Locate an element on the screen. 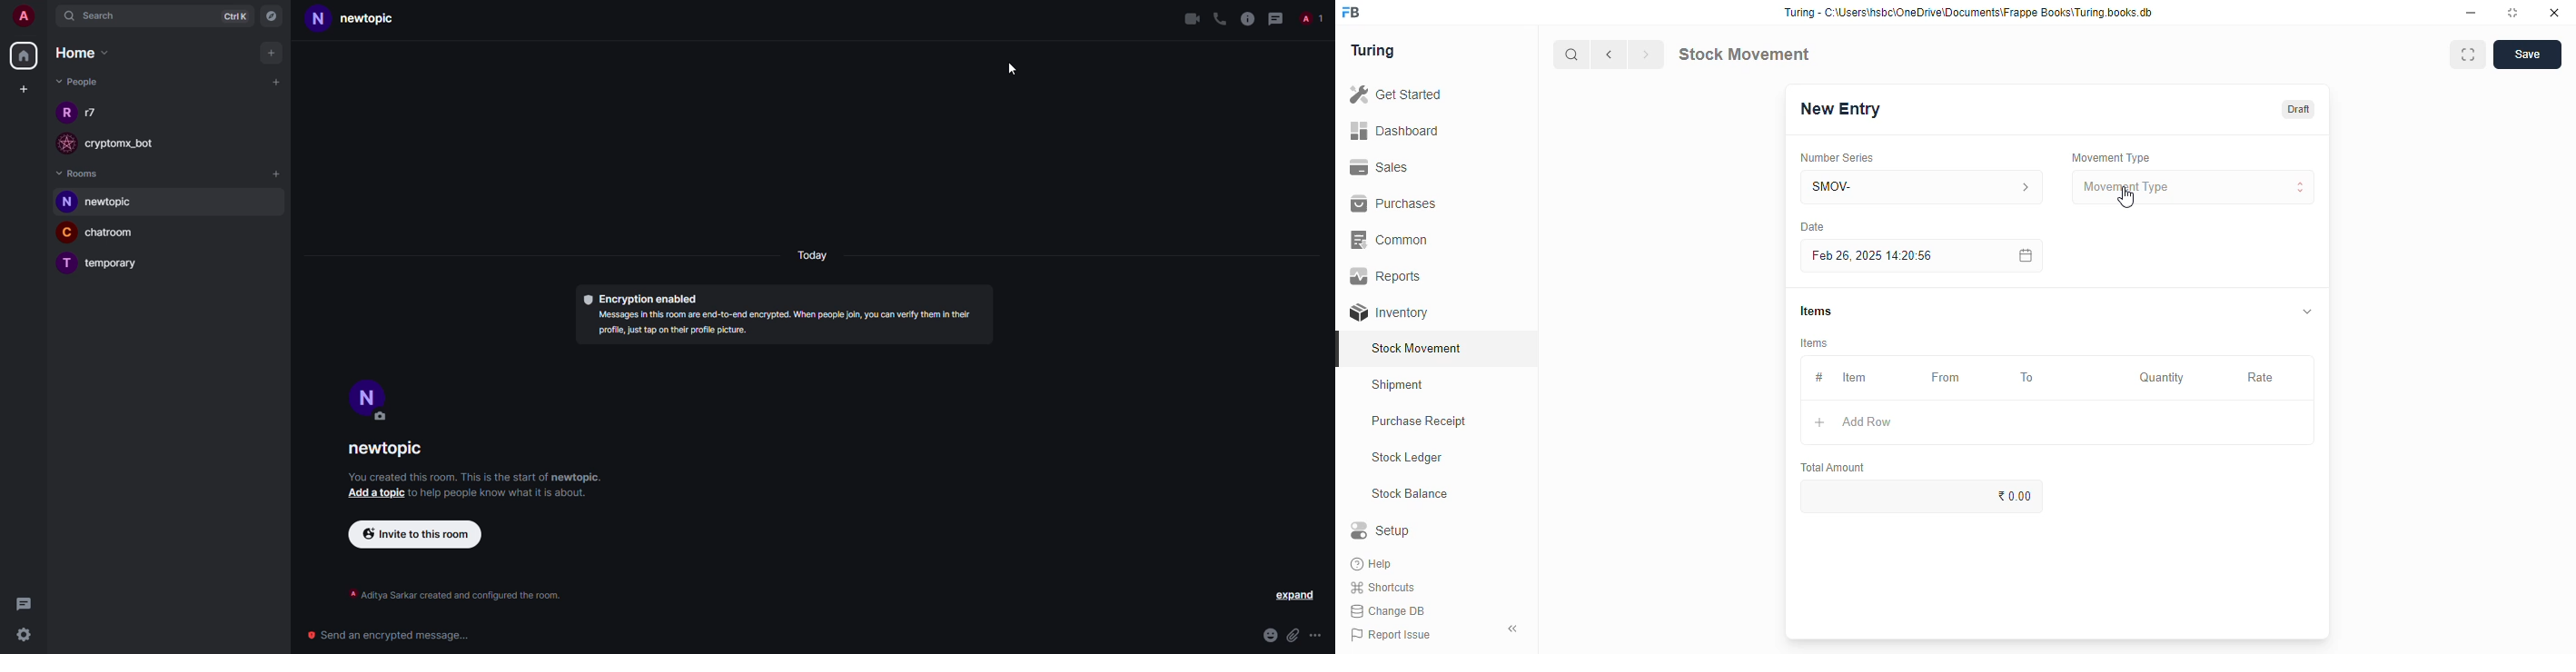  setup is located at coordinates (1380, 530).